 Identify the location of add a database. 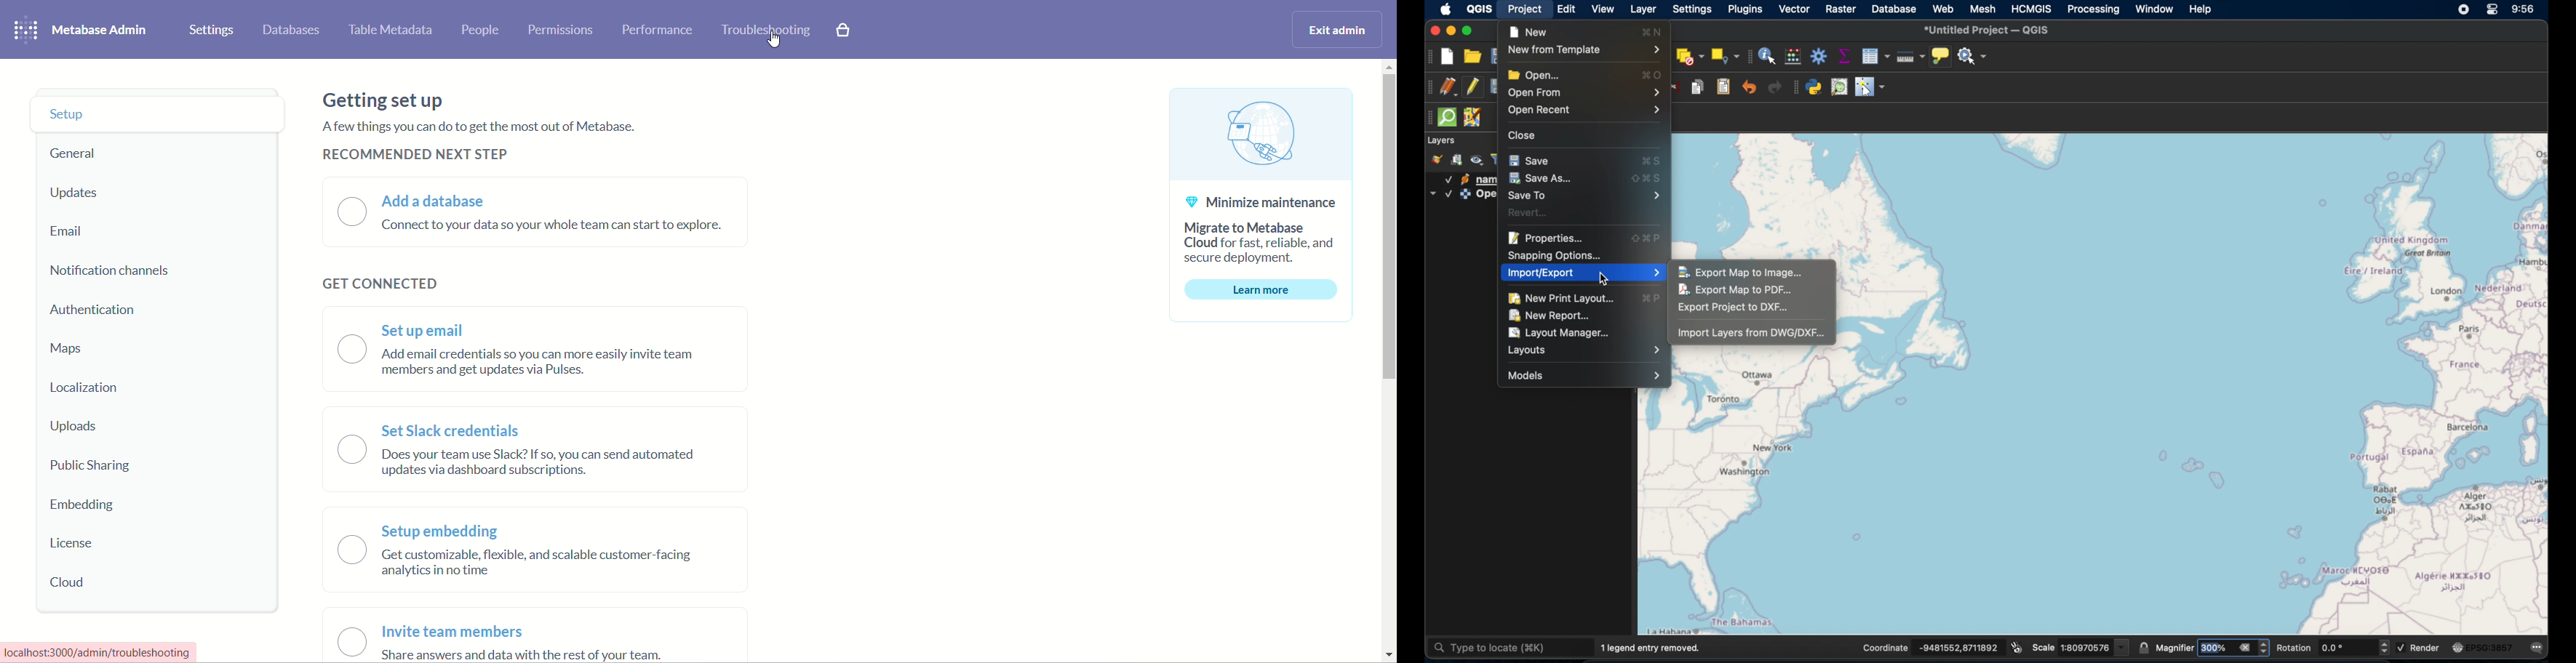
(559, 214).